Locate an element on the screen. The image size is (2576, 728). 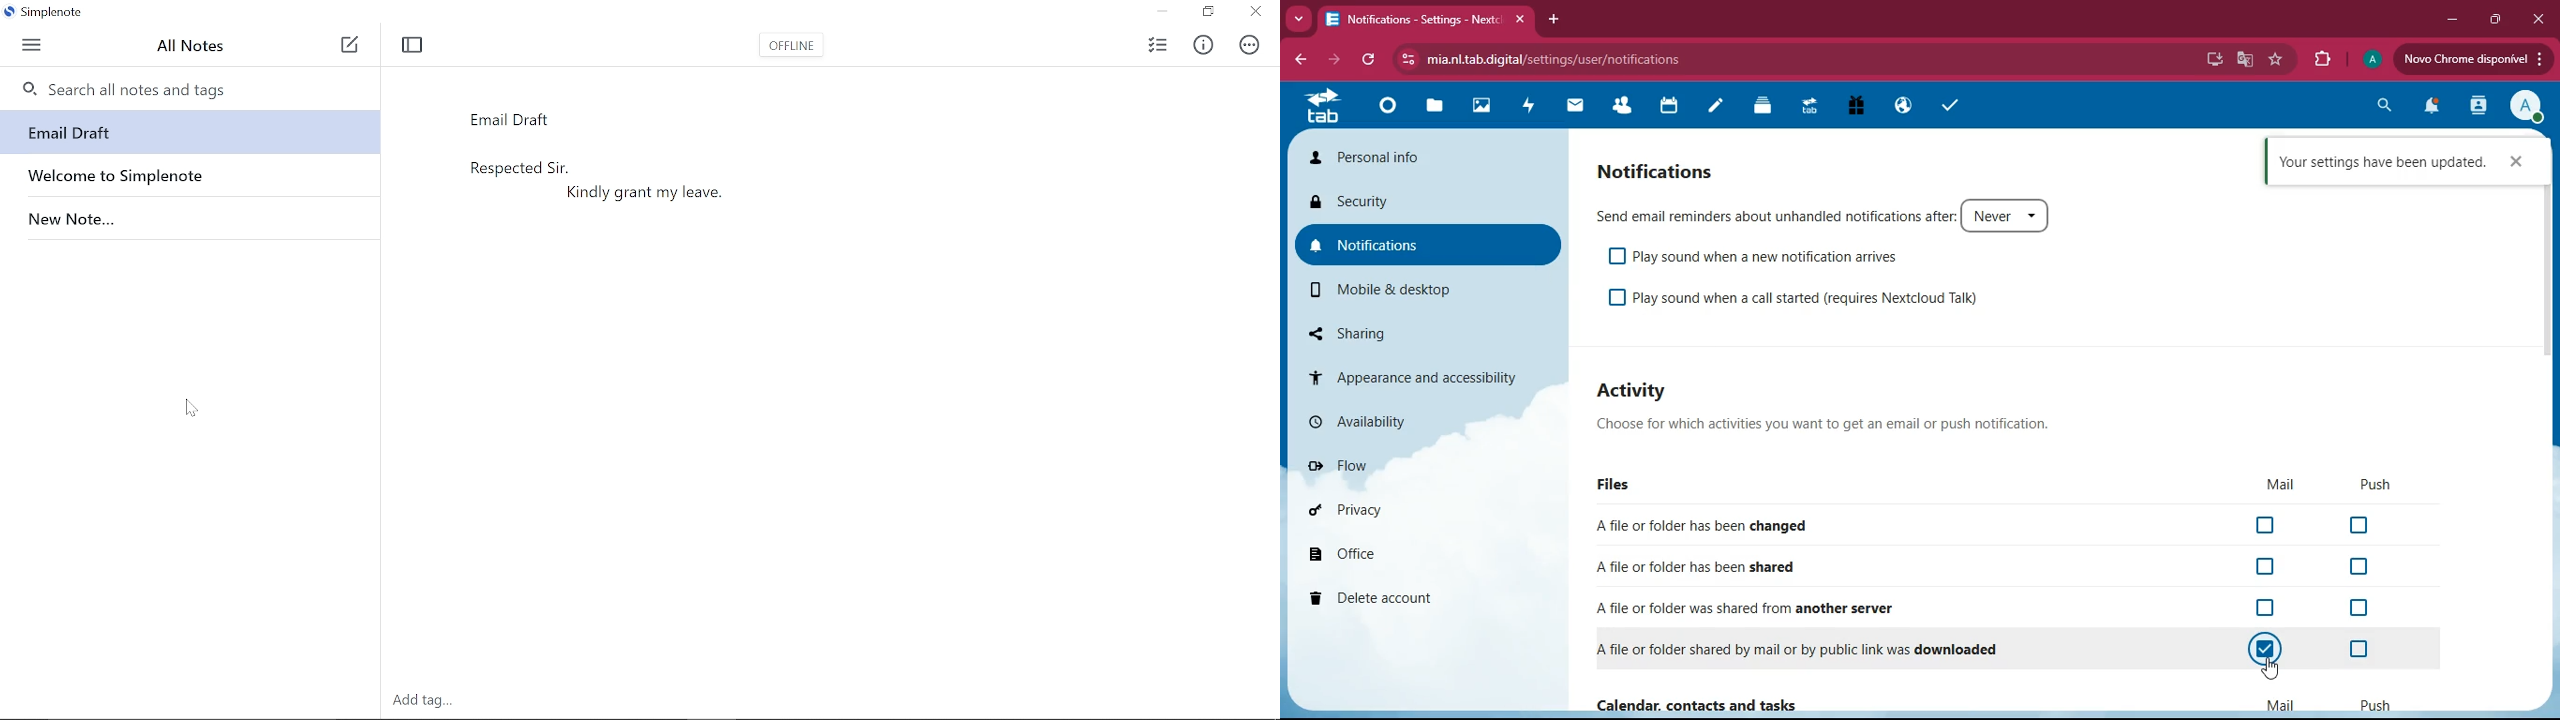
flow is located at coordinates (1408, 462).